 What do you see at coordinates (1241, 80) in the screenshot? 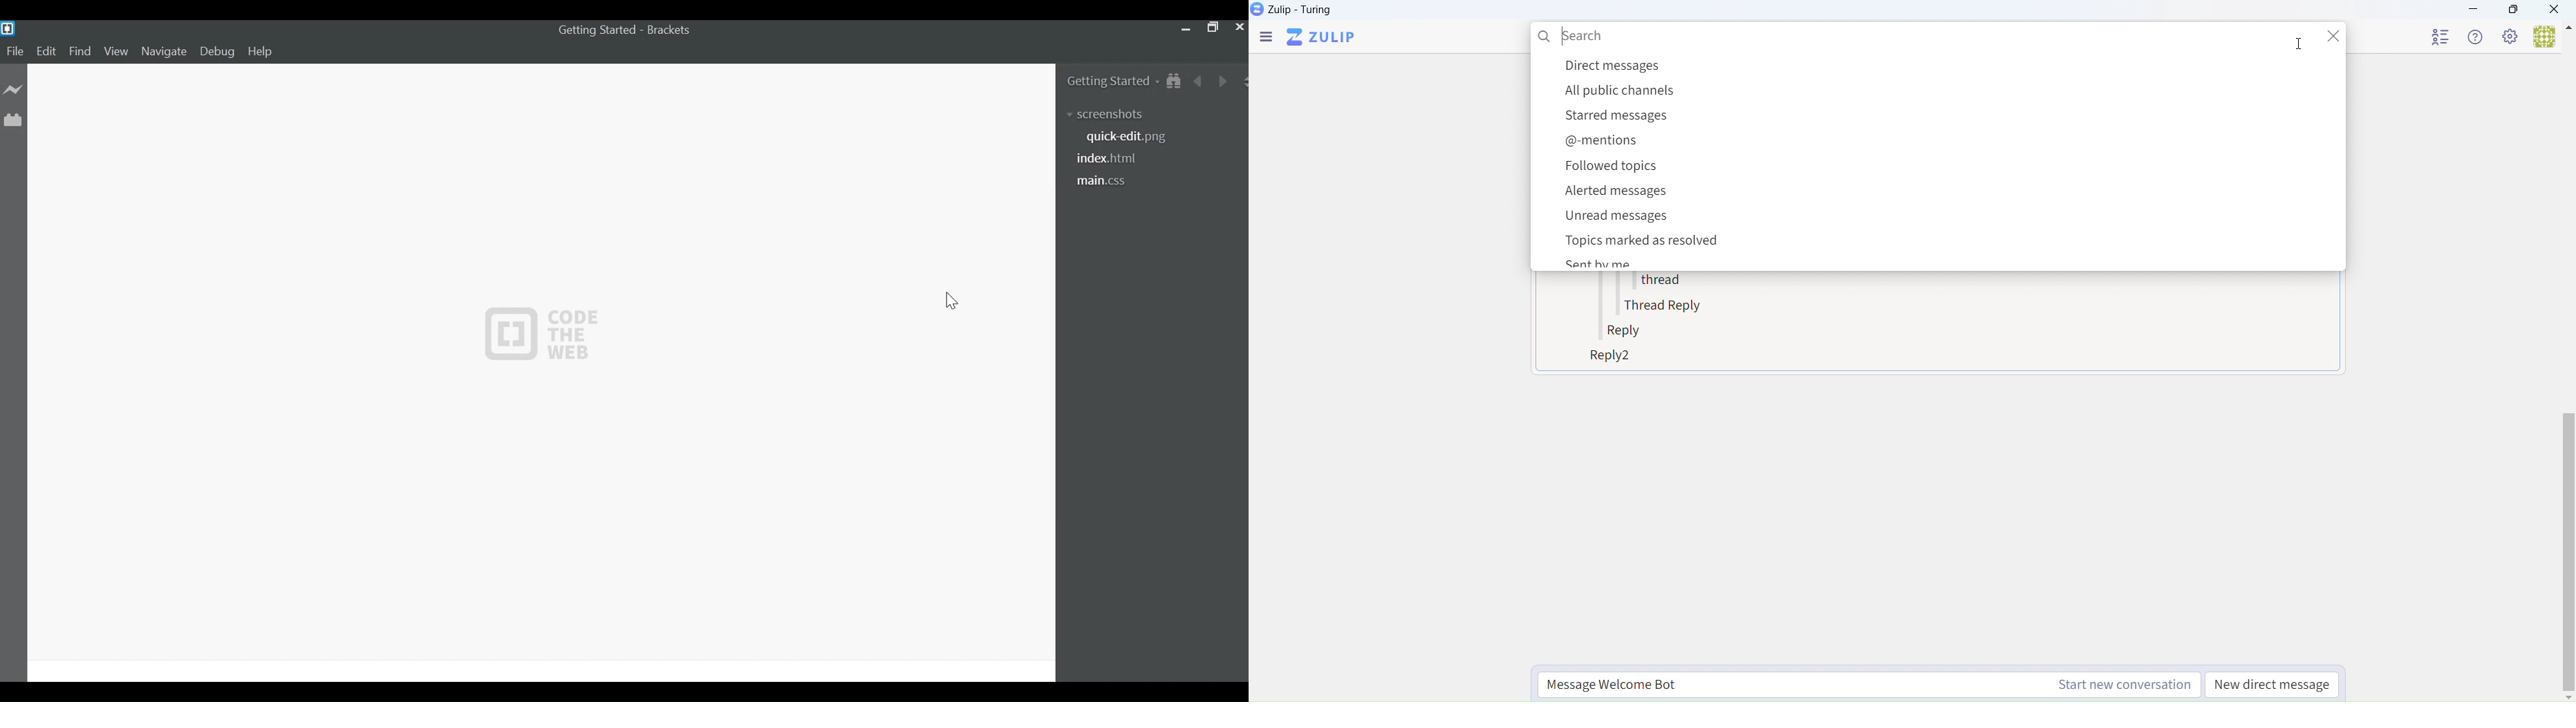
I see `Split the Editor Vertically or Horizontally` at bounding box center [1241, 80].